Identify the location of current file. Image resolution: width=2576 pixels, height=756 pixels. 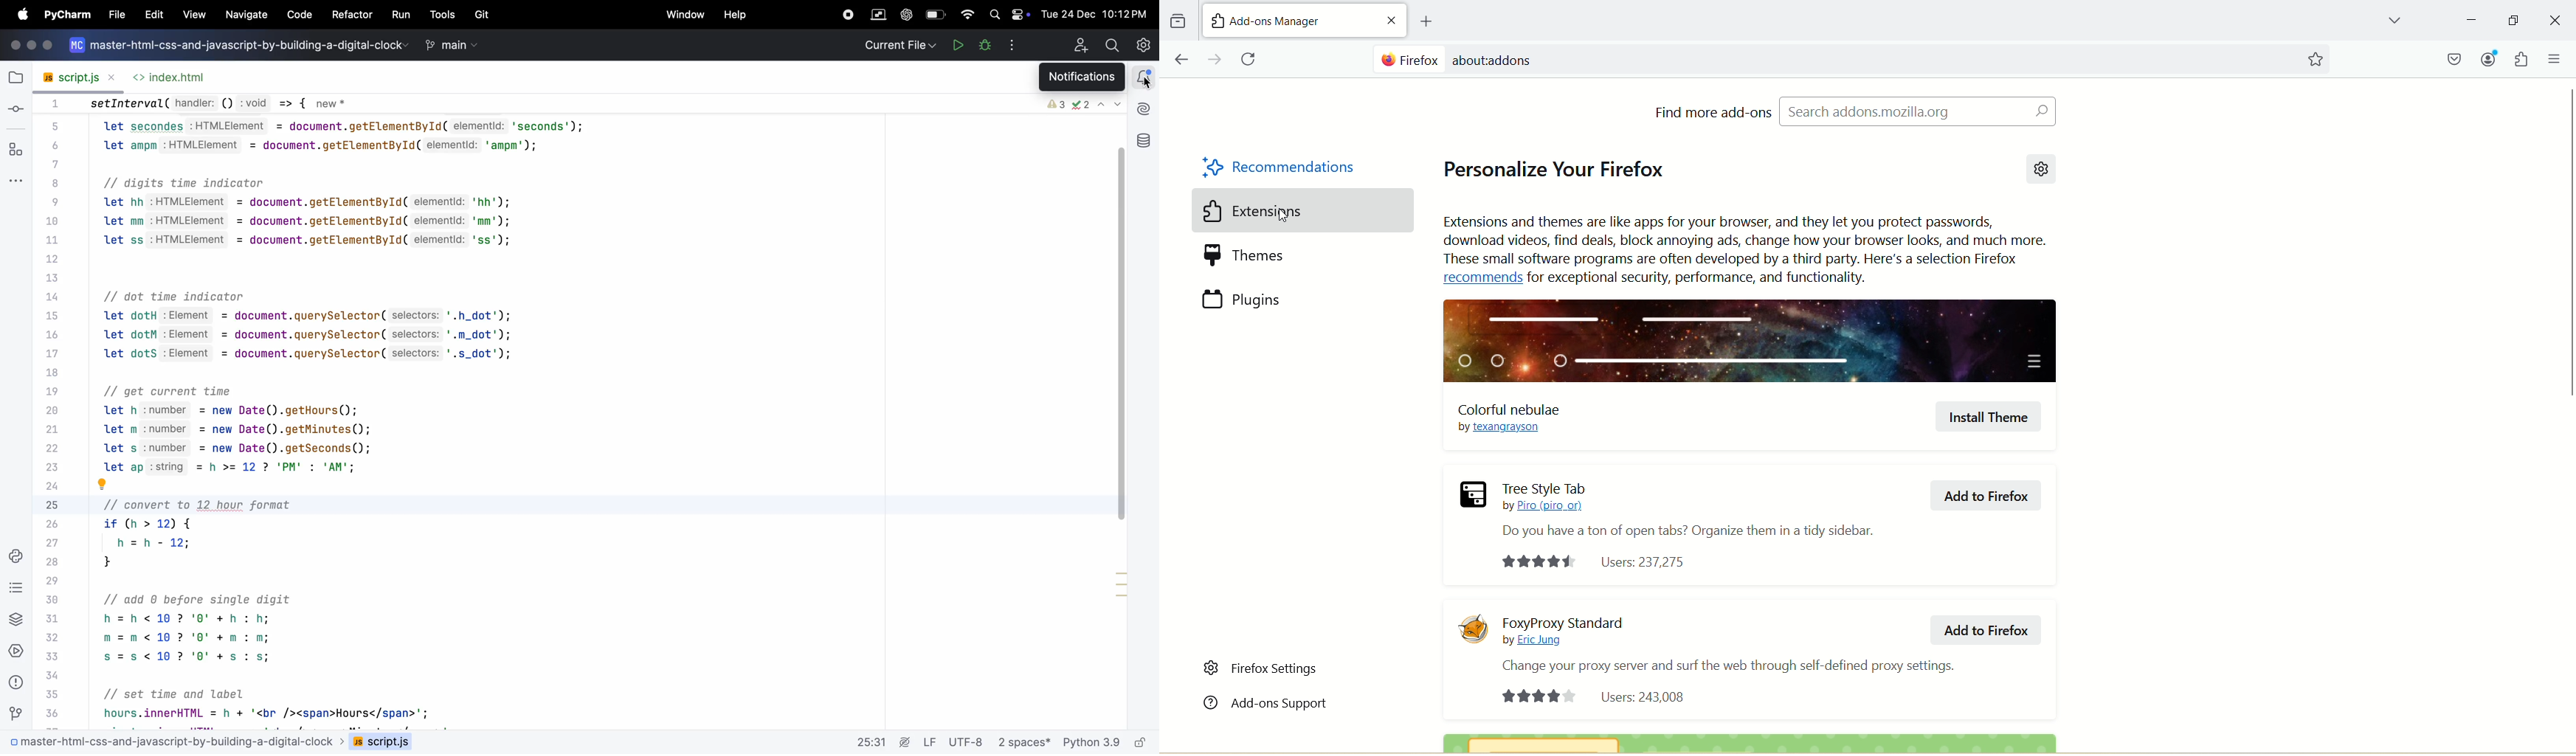
(900, 45).